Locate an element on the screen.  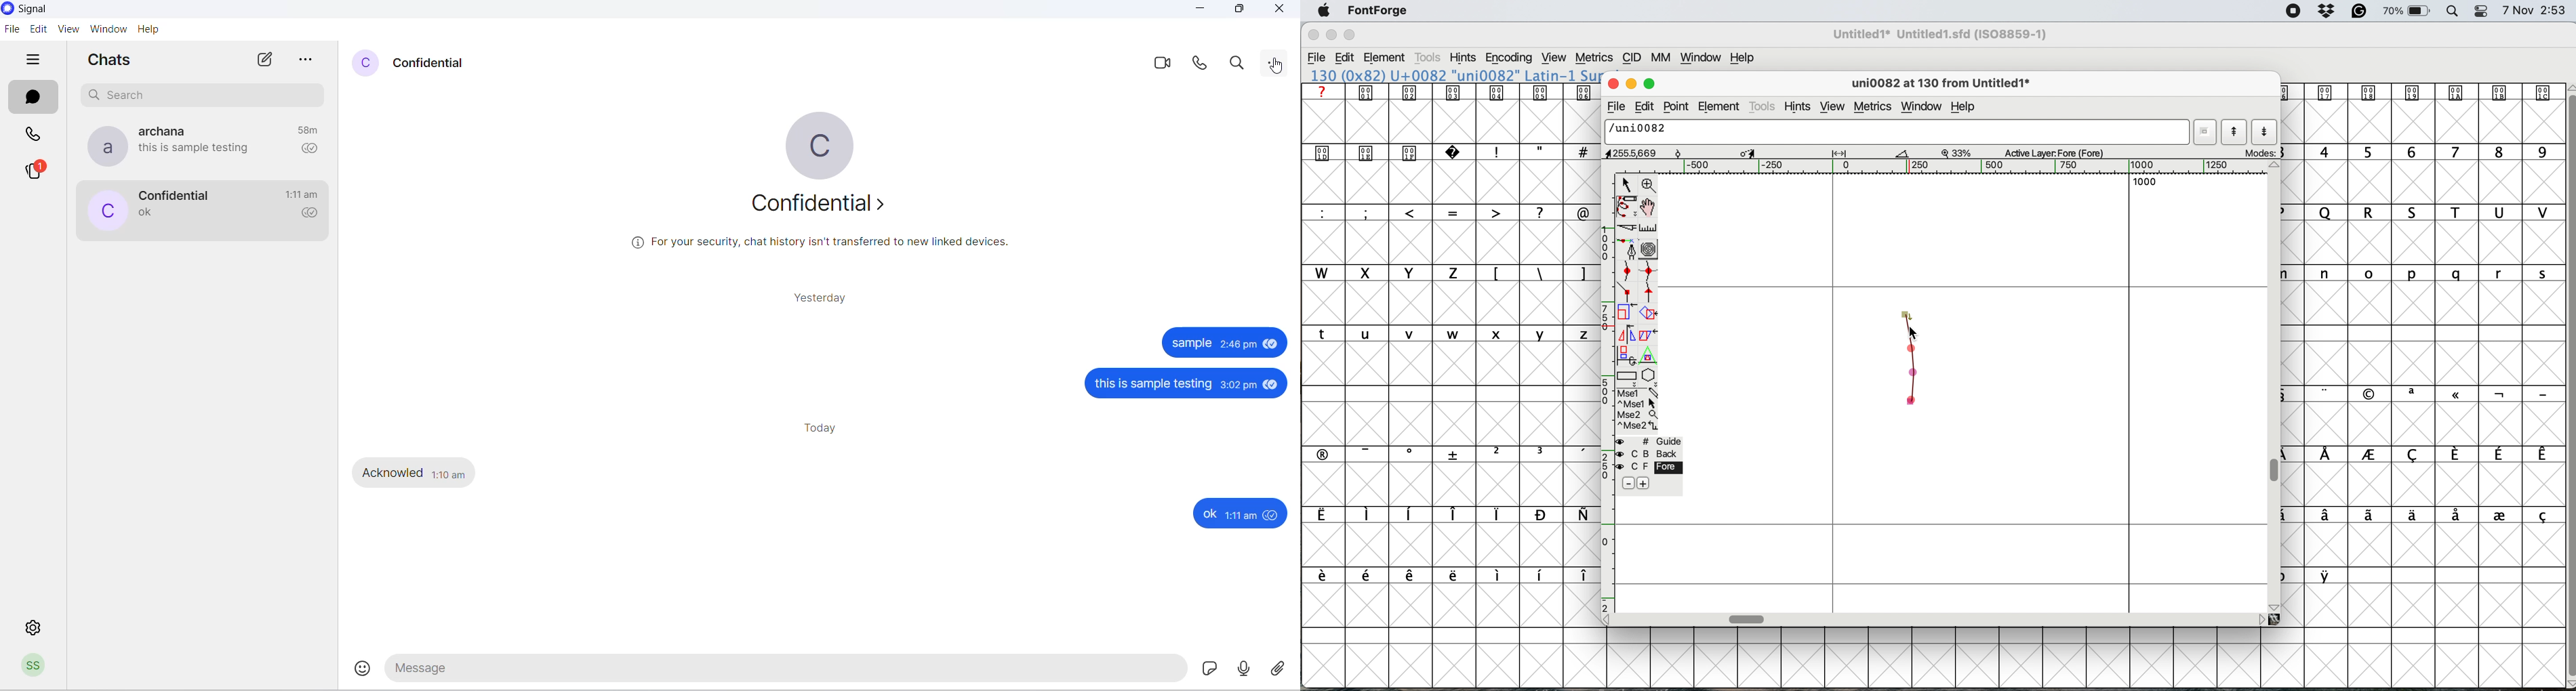
voice call is located at coordinates (1201, 62).